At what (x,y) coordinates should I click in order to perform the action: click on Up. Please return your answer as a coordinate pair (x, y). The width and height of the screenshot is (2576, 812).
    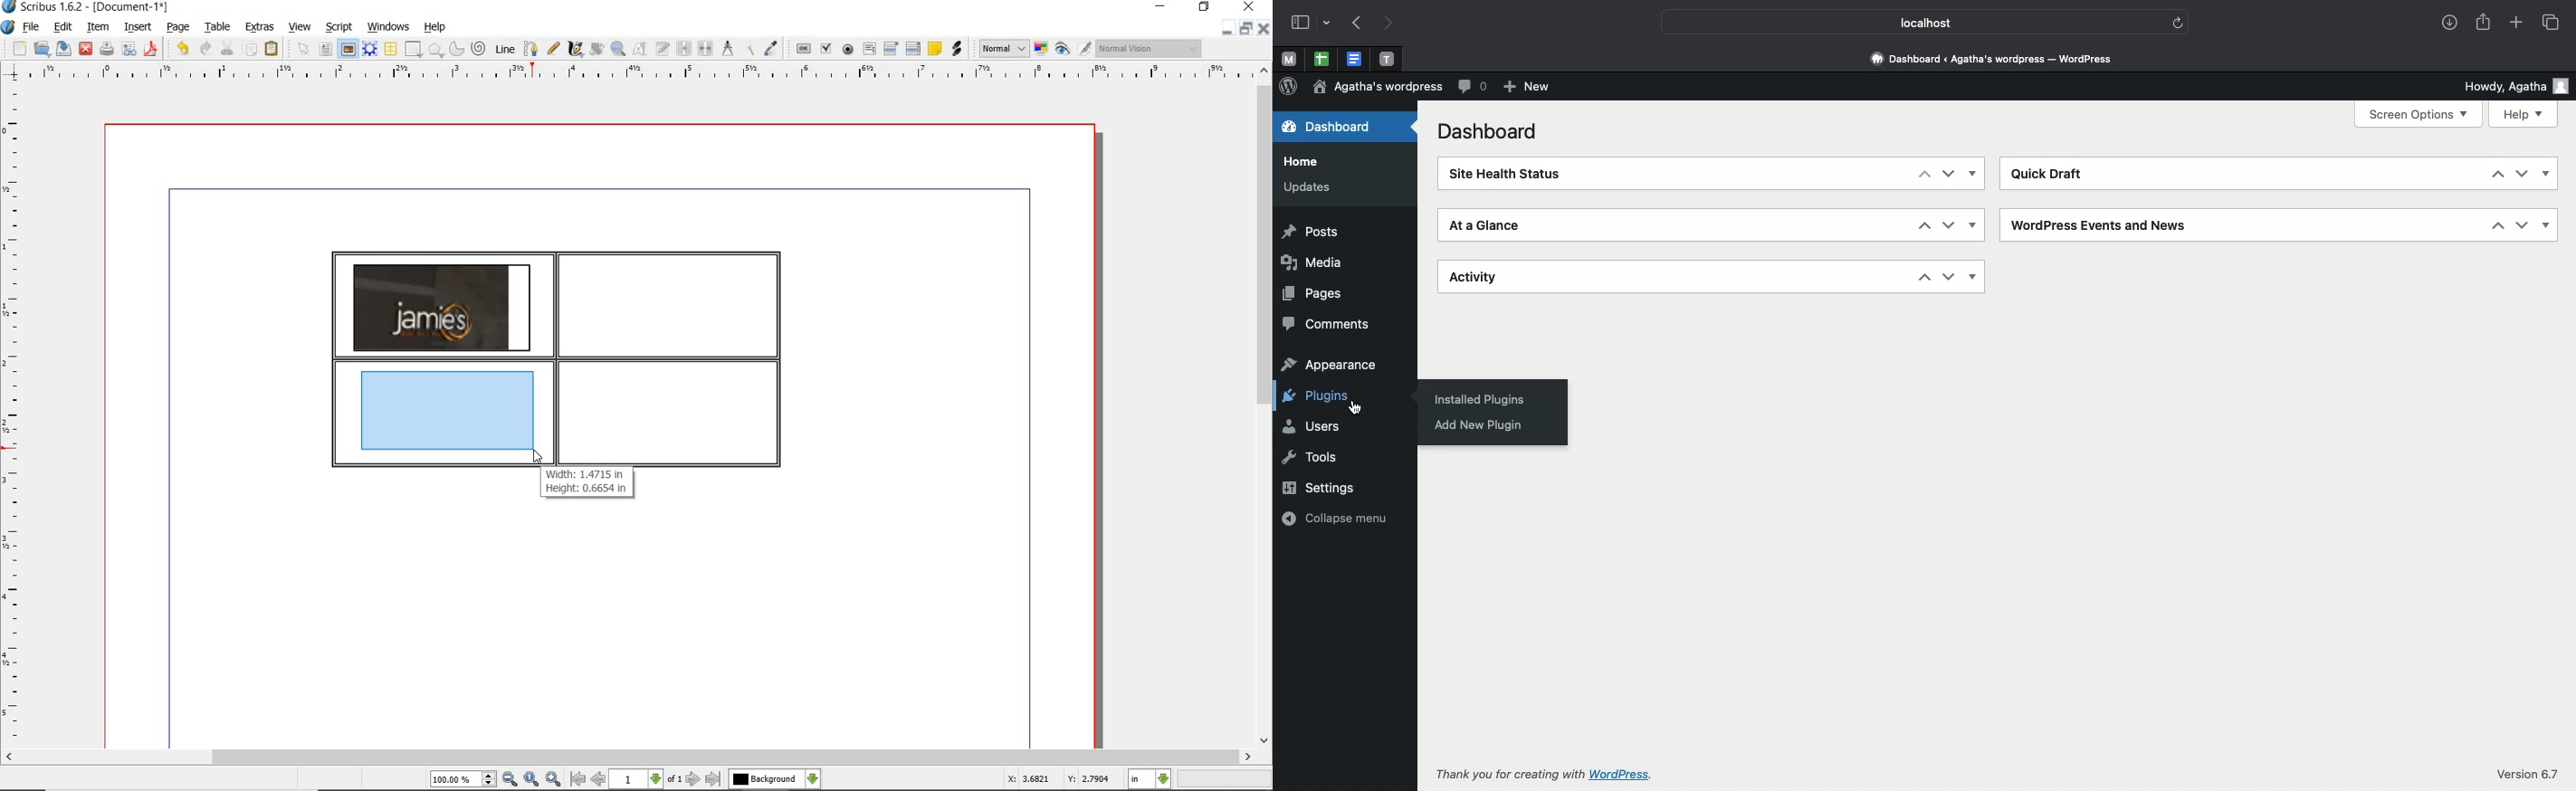
    Looking at the image, I should click on (2496, 226).